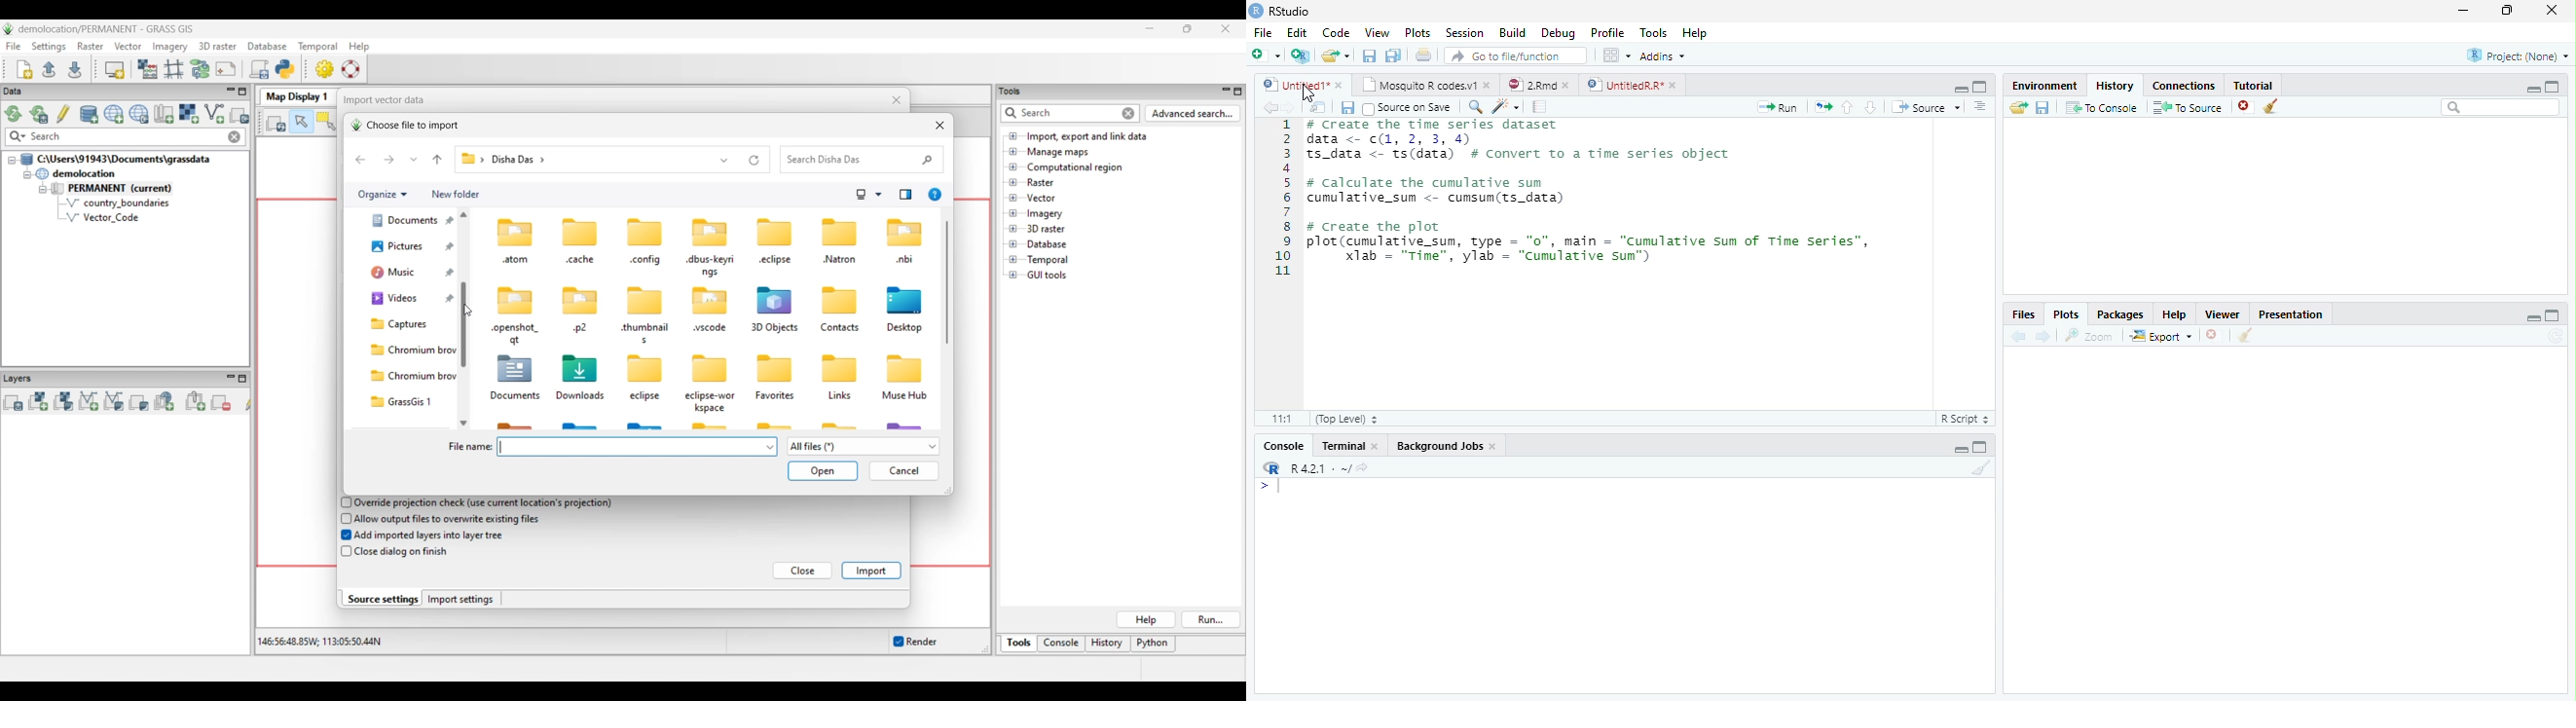 This screenshot has height=728, width=2576. Describe the element at coordinates (1982, 448) in the screenshot. I see `Maximize` at that location.